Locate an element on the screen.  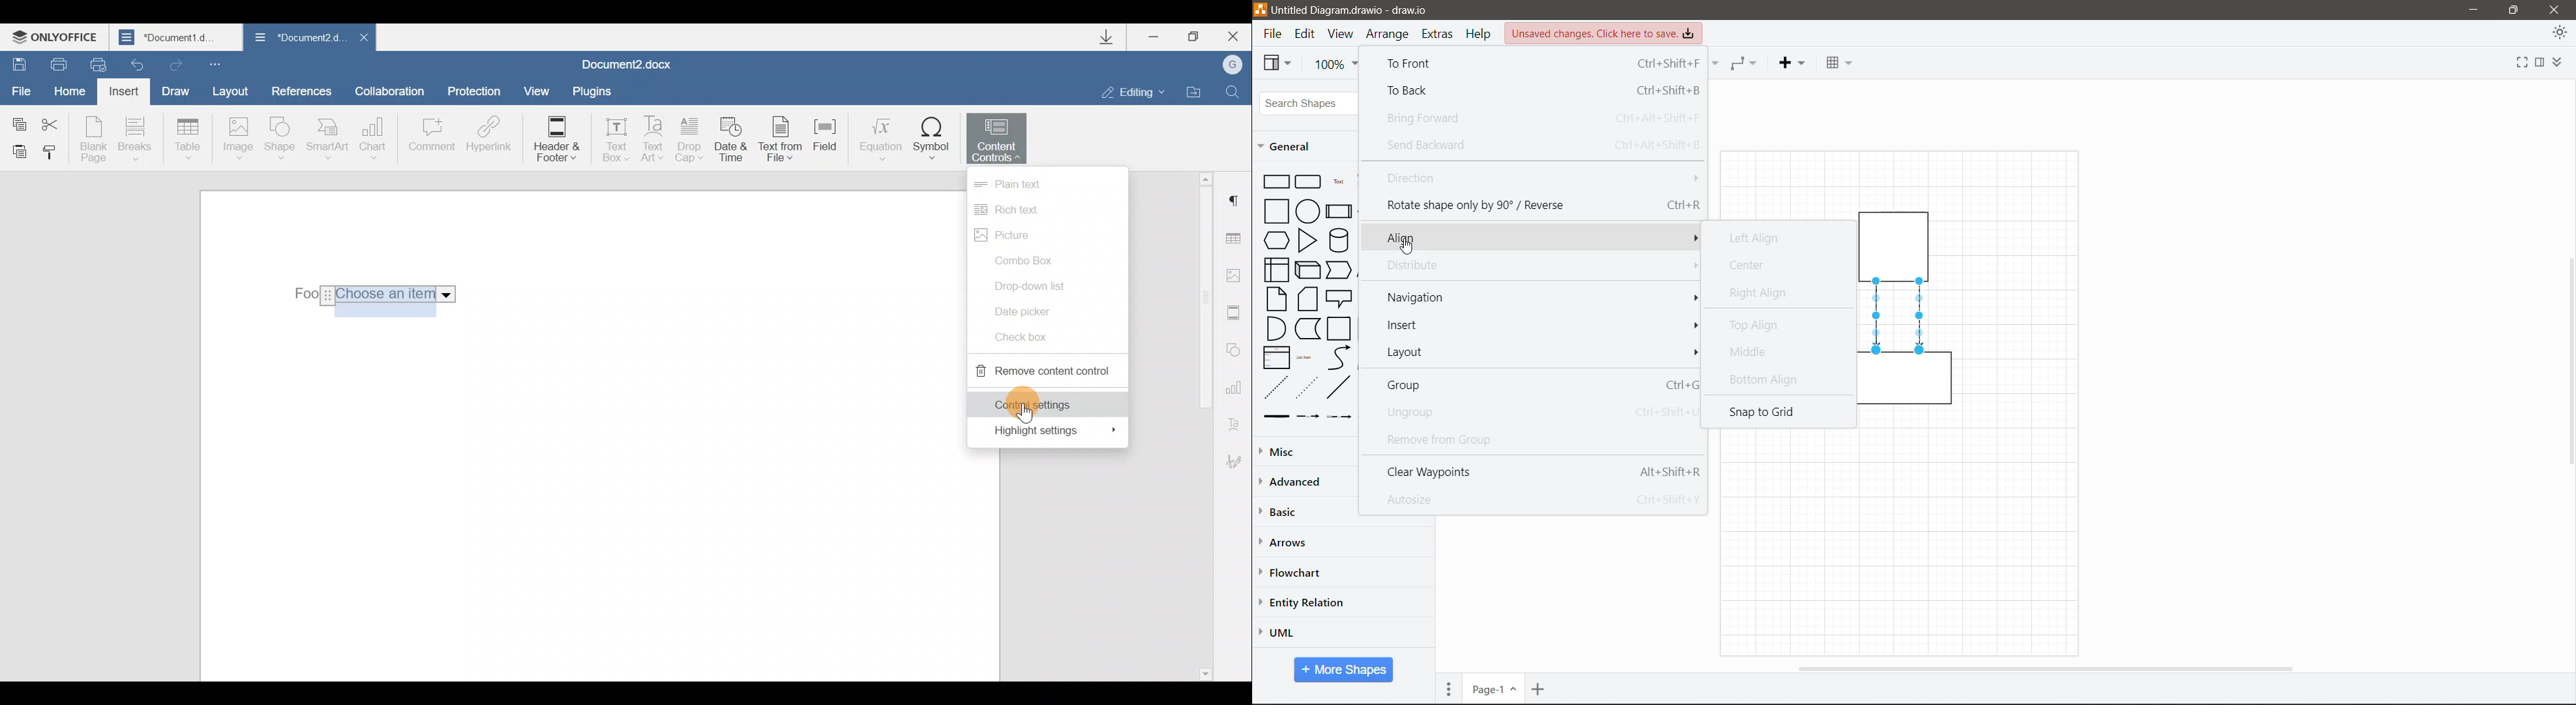
Image settings is located at coordinates (1237, 275).